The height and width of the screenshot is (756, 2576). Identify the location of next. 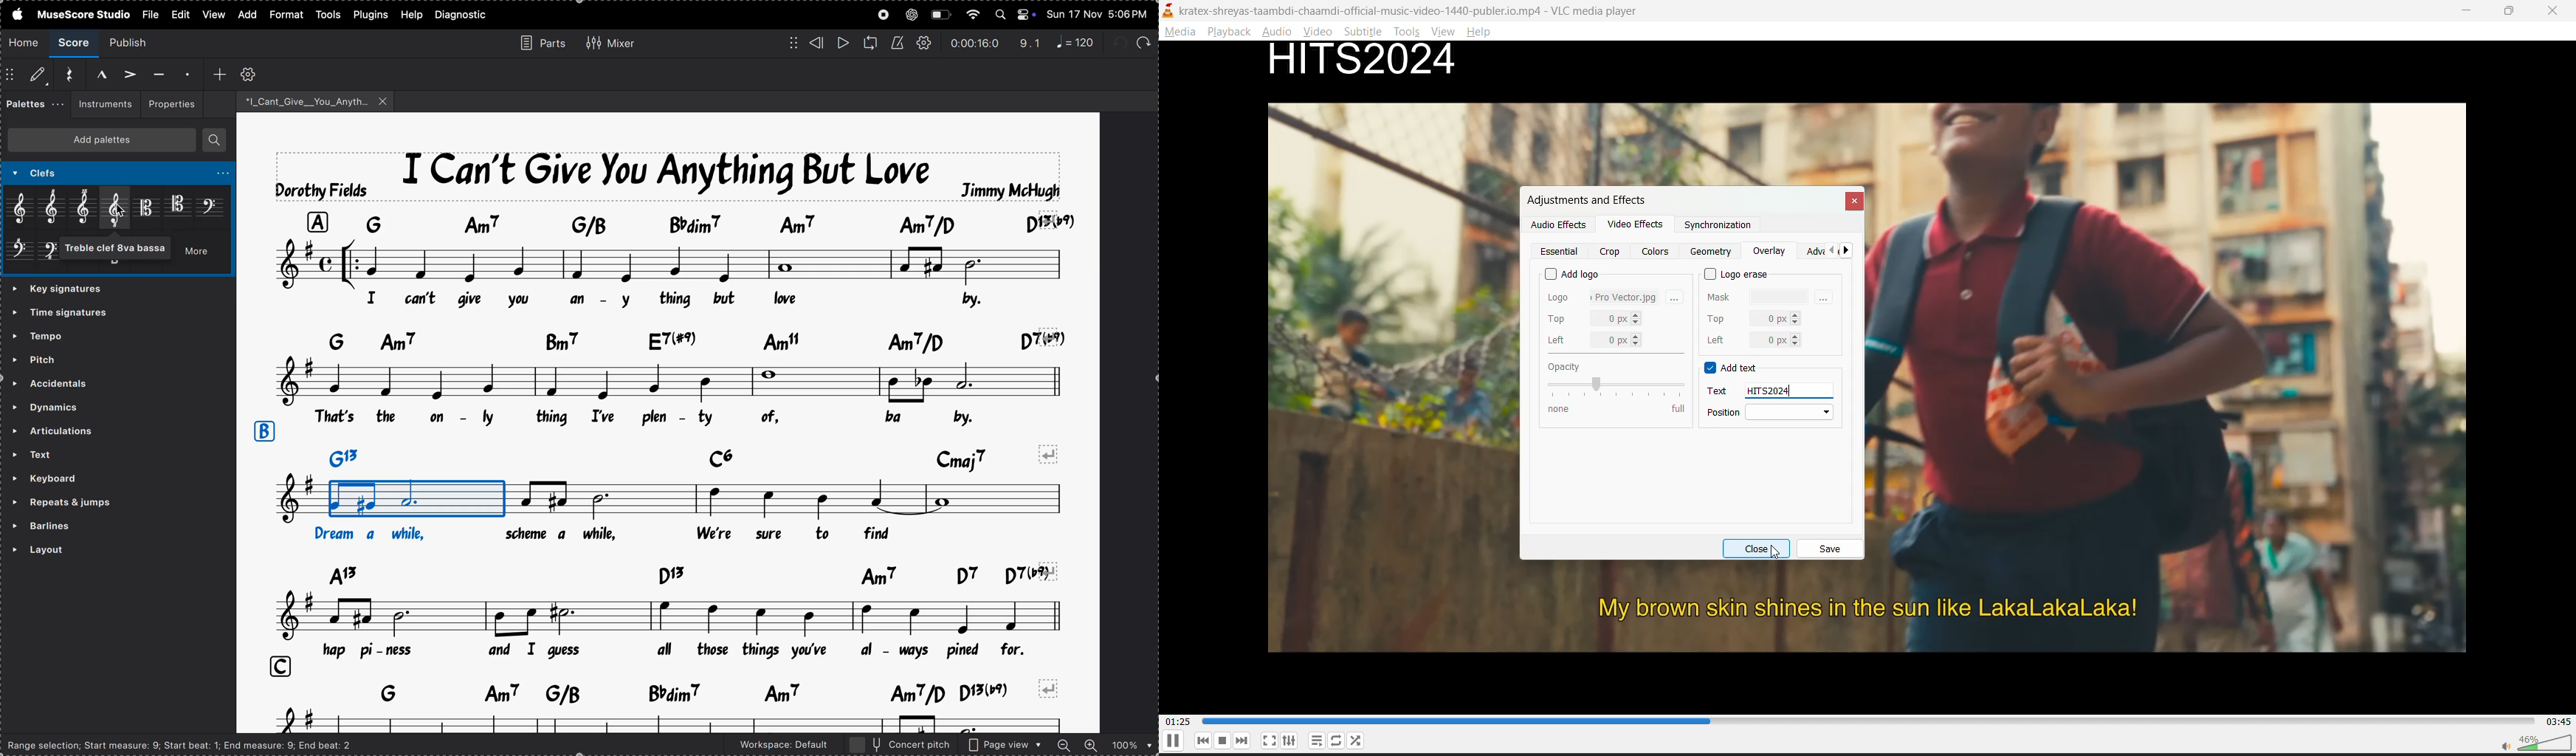
(1850, 252).